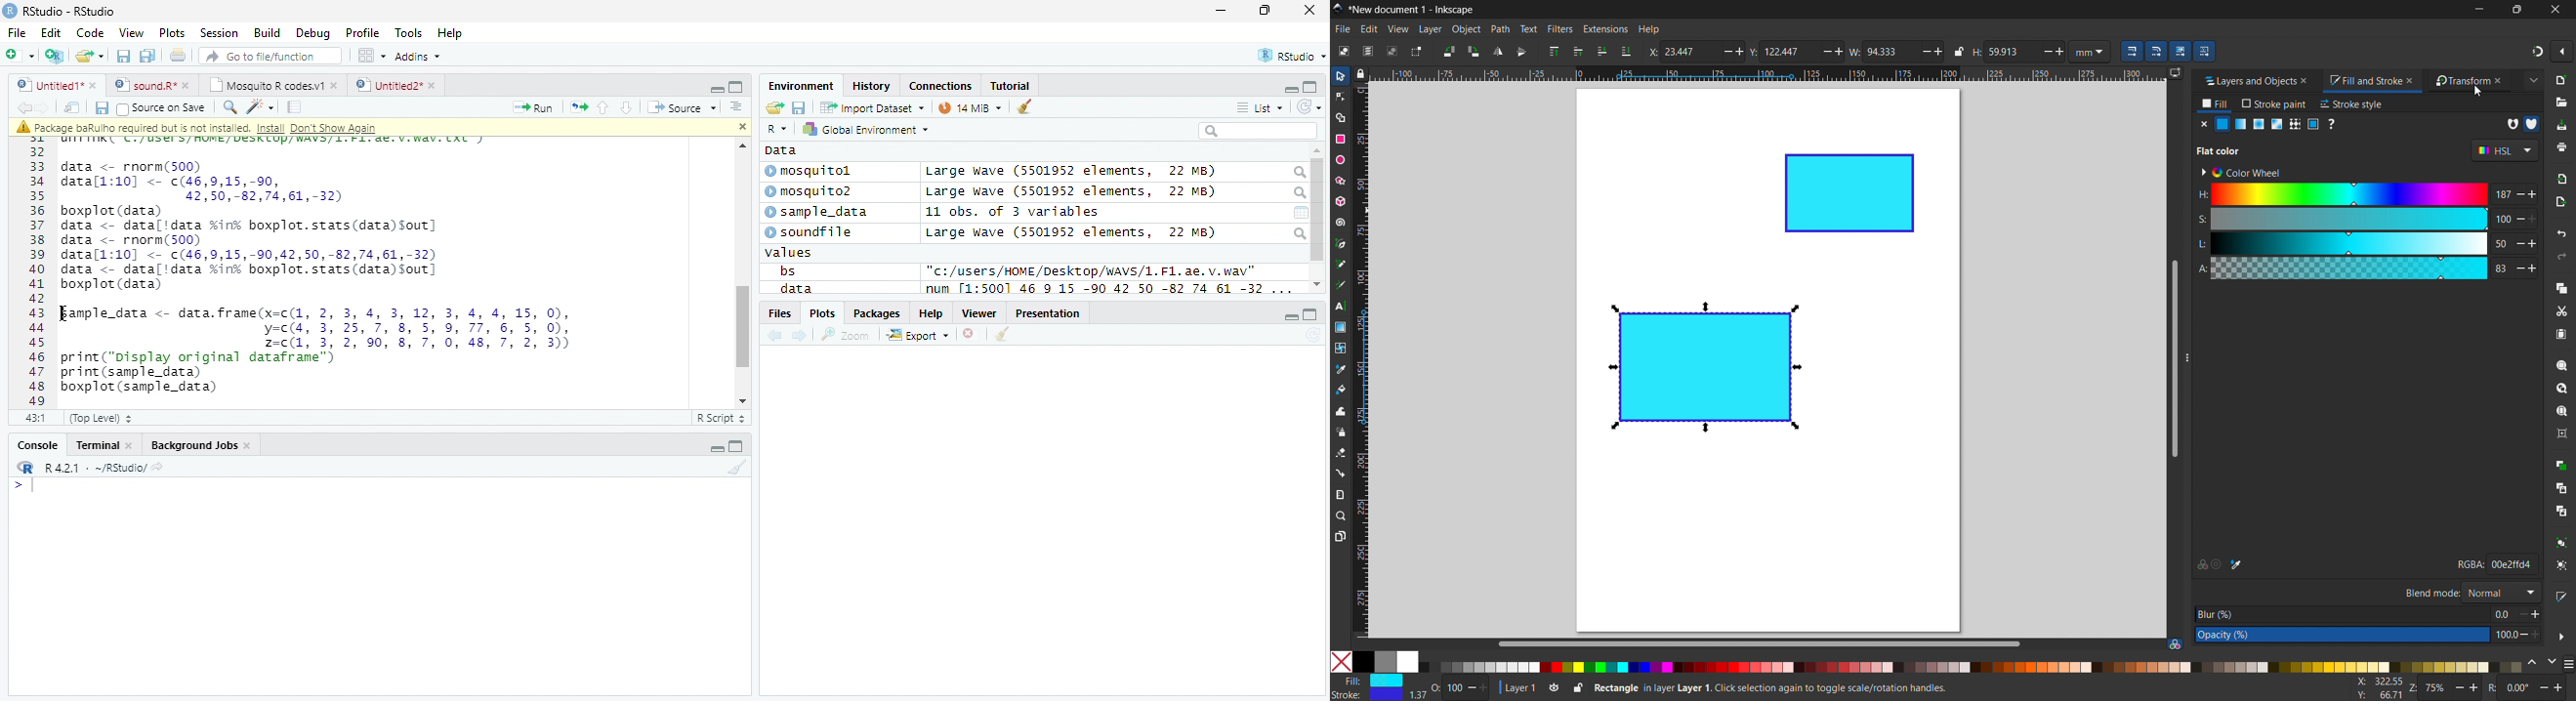  What do you see at coordinates (420, 56) in the screenshot?
I see `Addins` at bounding box center [420, 56].